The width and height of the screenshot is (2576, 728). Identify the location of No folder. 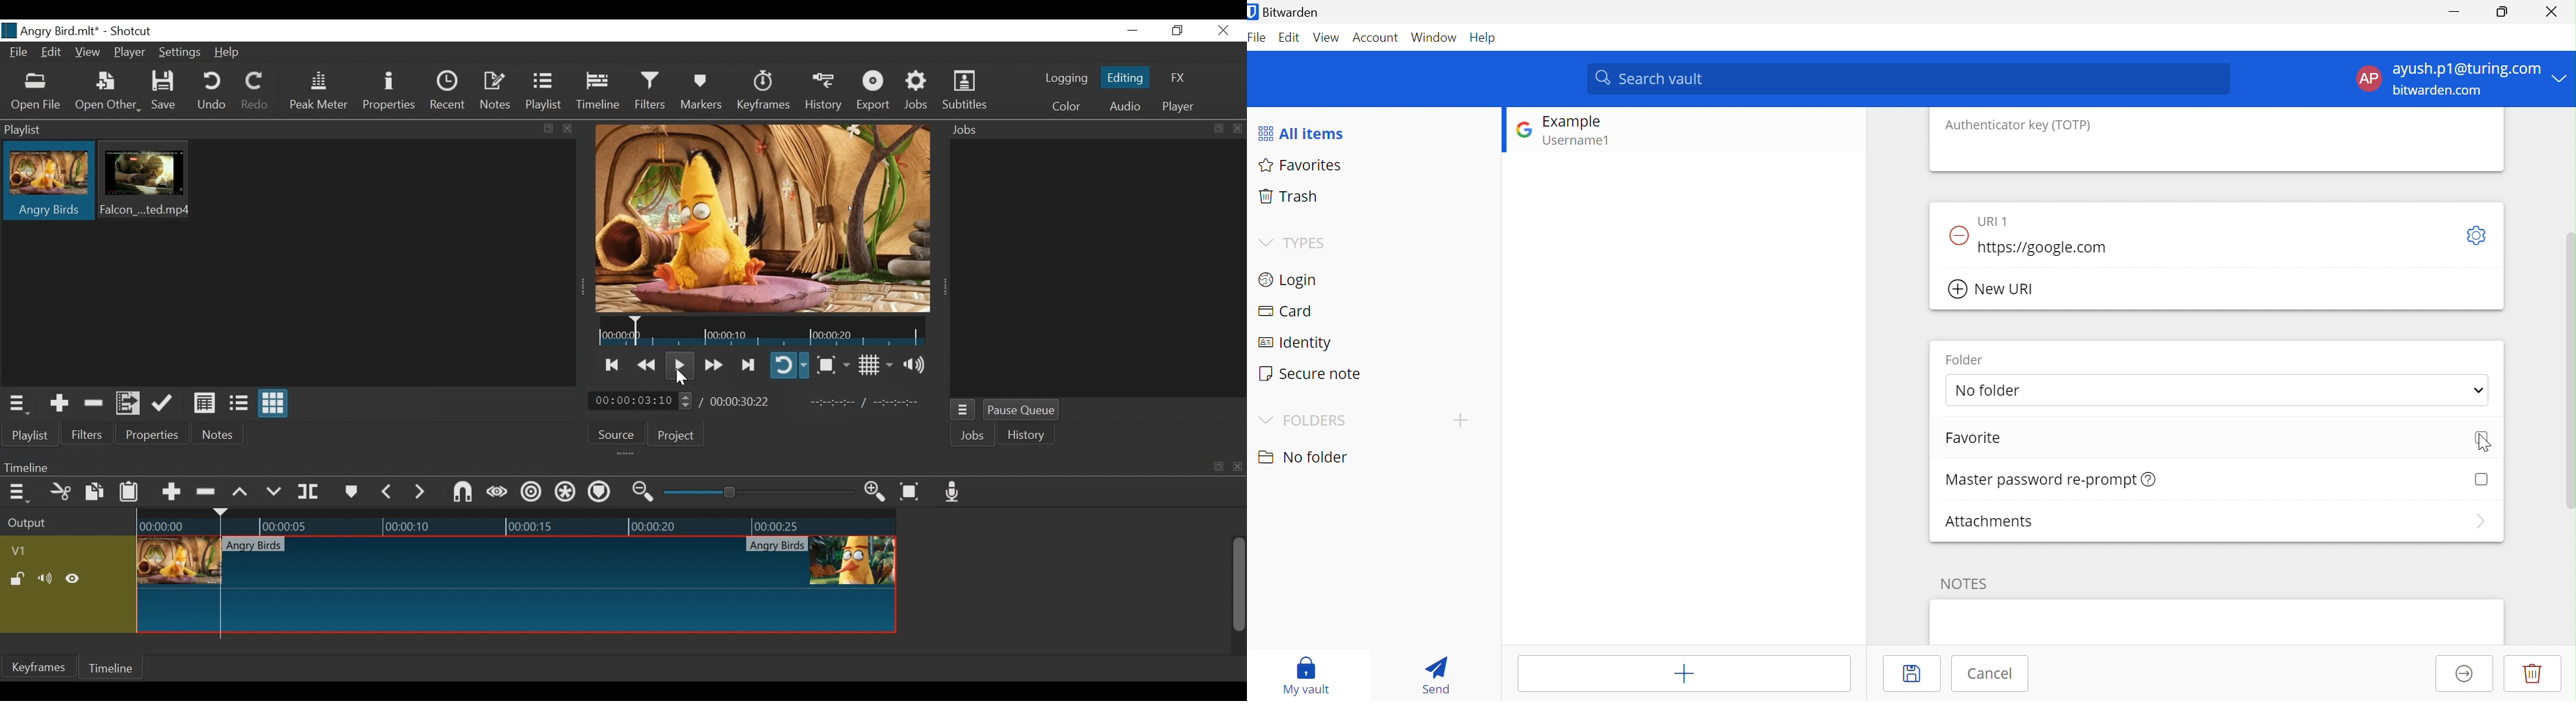
(1992, 389).